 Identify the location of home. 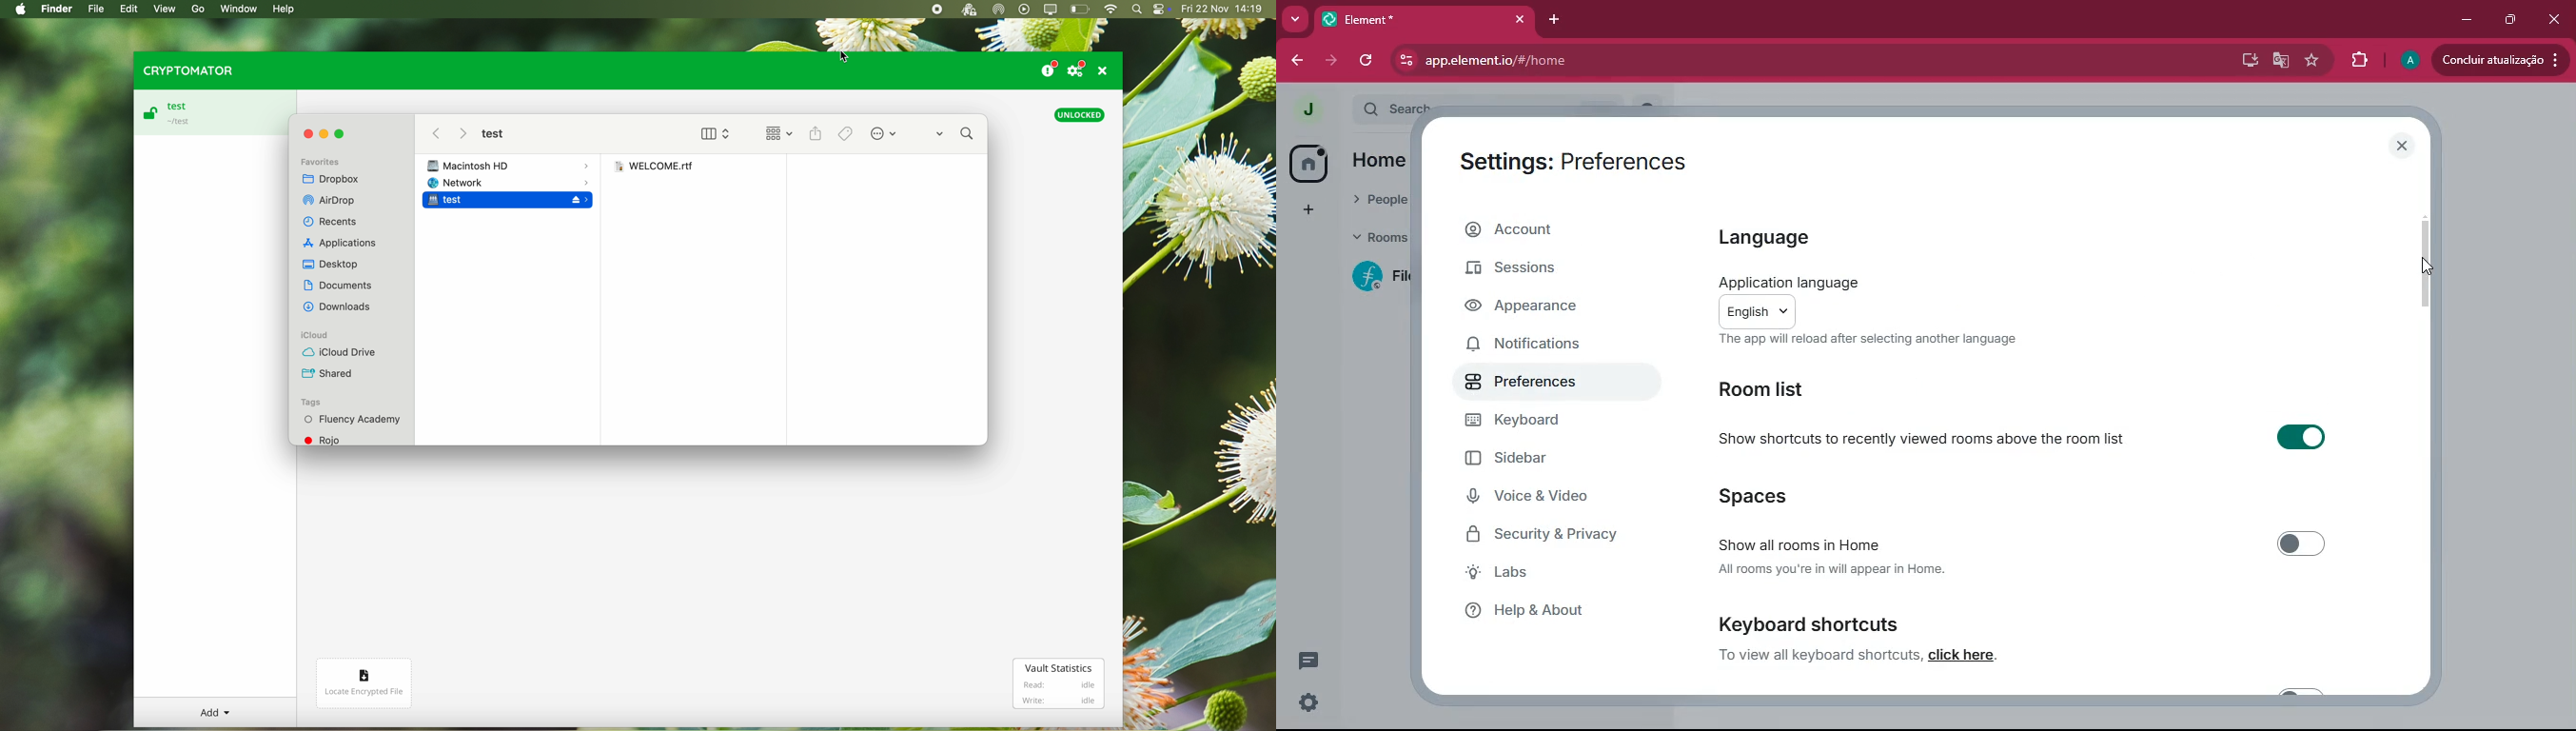
(1308, 163).